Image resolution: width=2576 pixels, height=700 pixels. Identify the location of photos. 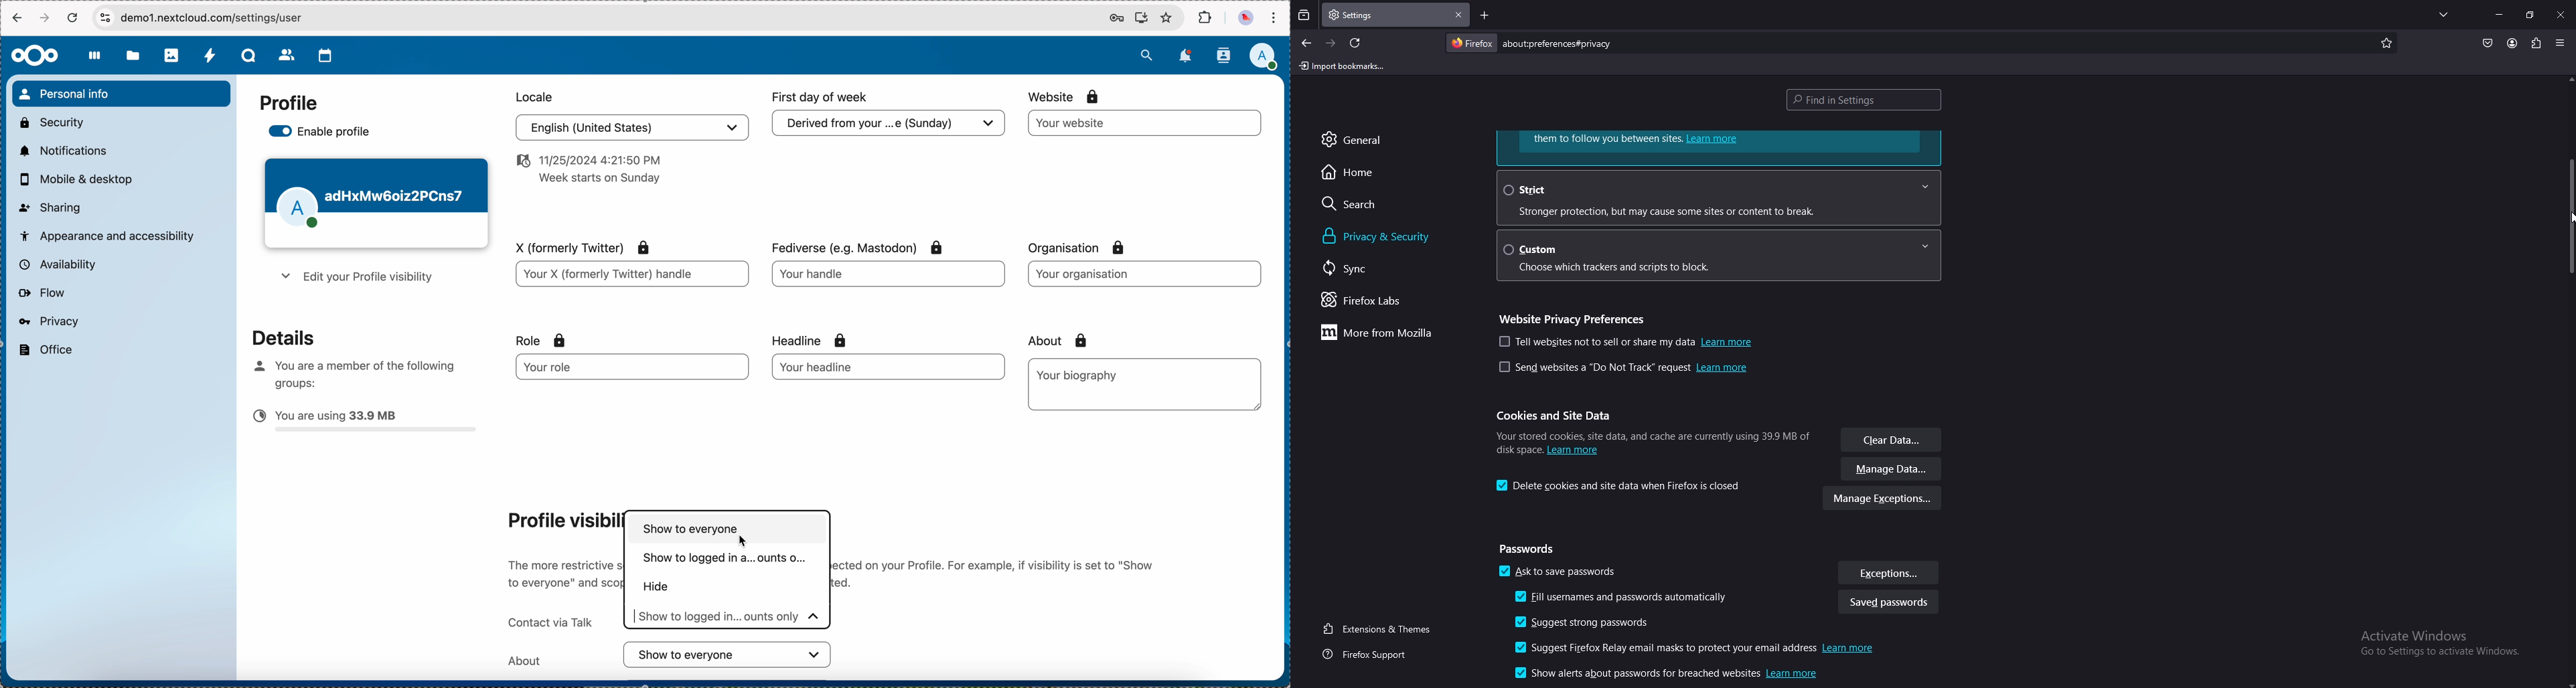
(172, 56).